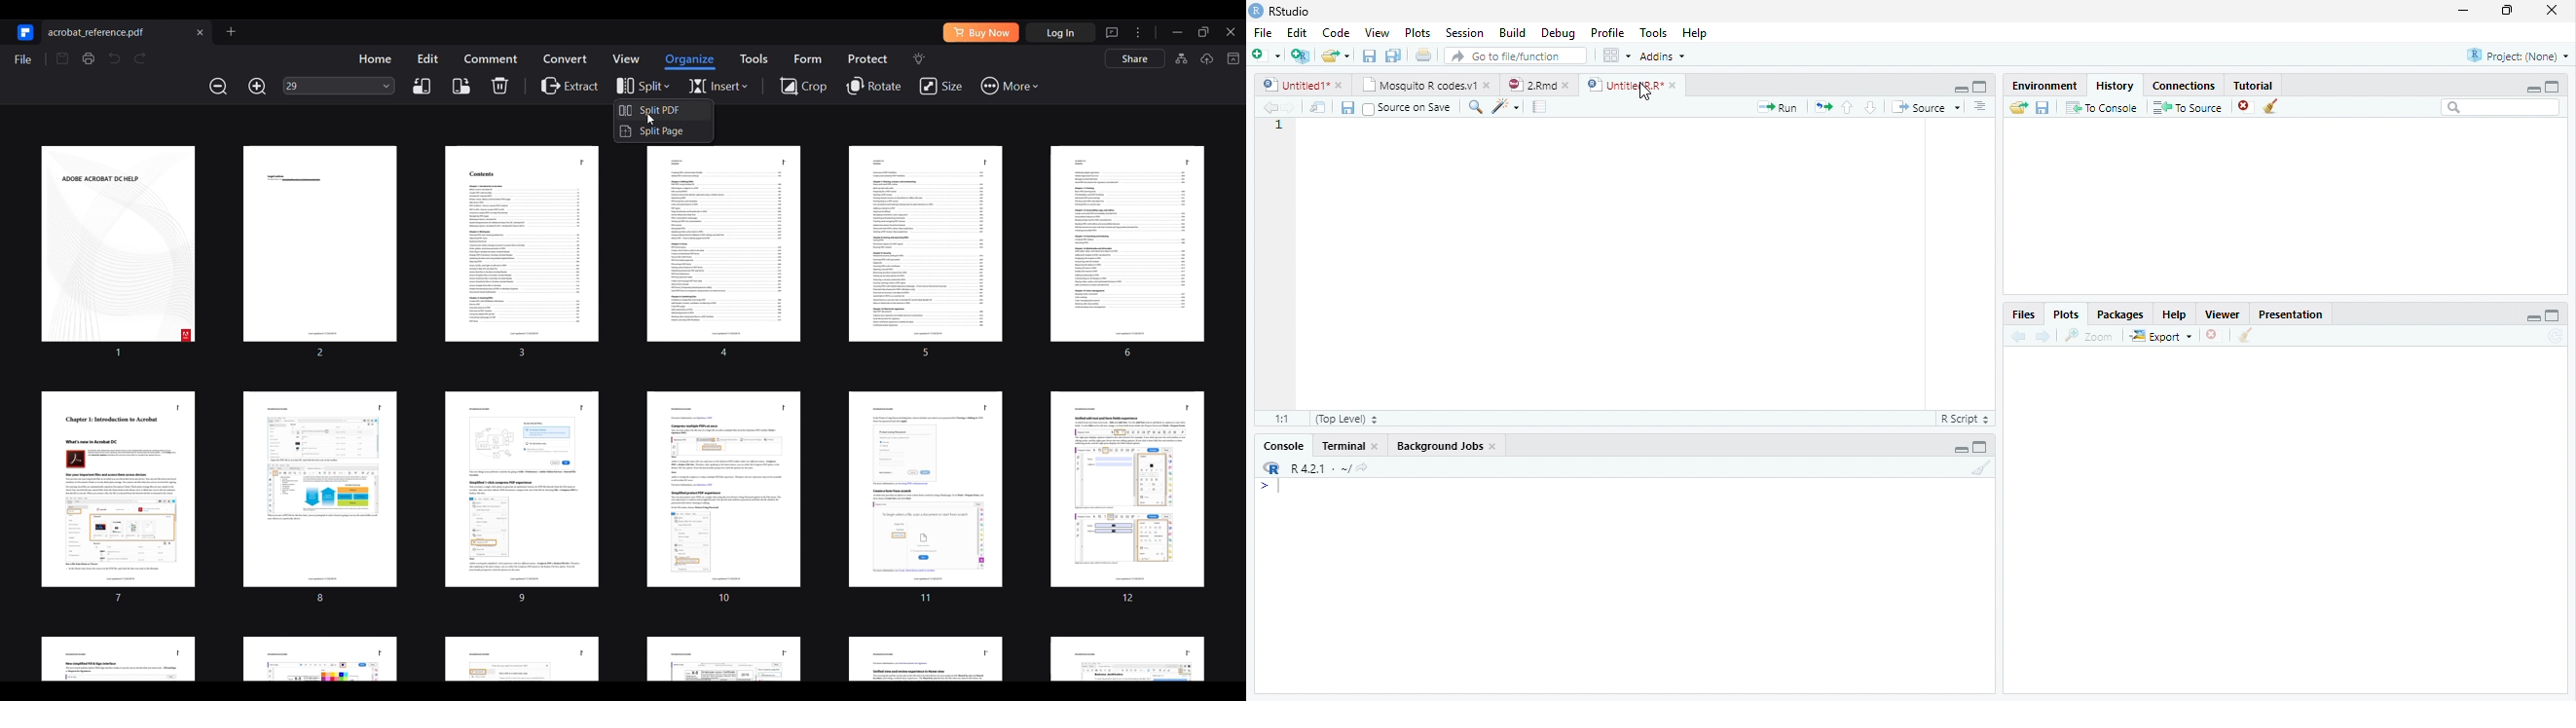  I want to click on (Top Level), so click(1344, 420).